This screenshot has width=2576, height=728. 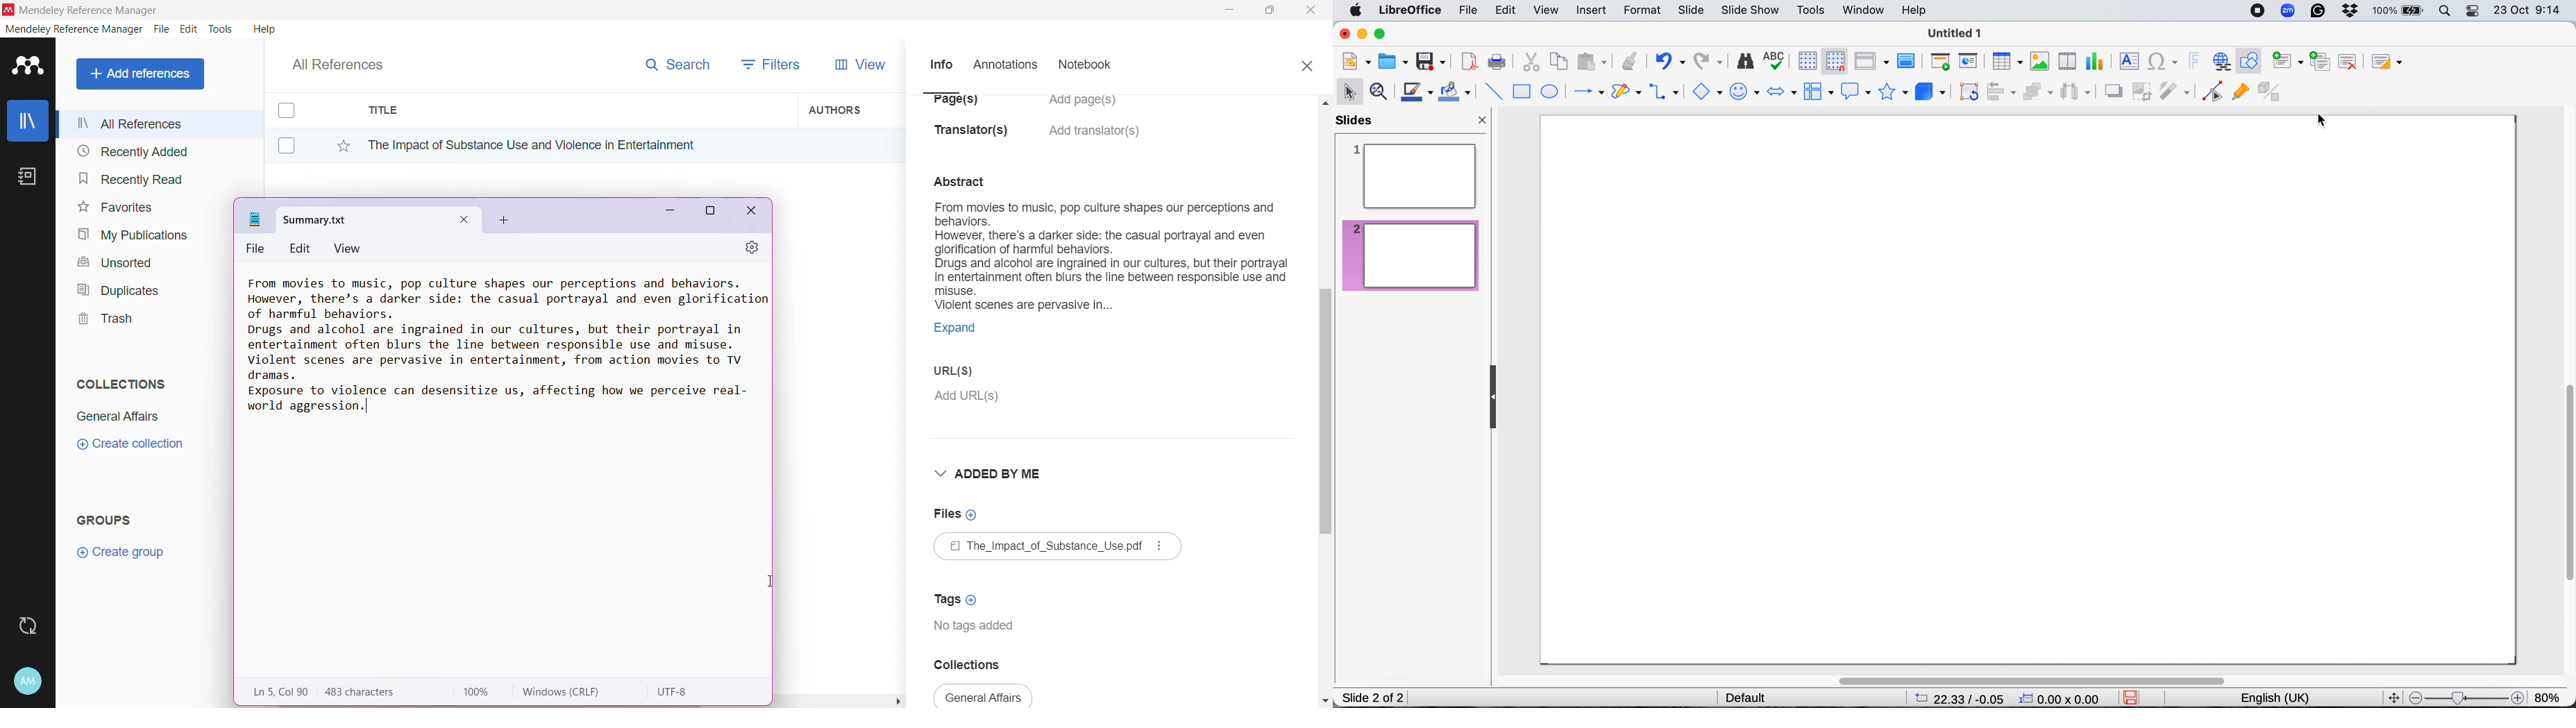 I want to click on Recently Read, so click(x=131, y=178).